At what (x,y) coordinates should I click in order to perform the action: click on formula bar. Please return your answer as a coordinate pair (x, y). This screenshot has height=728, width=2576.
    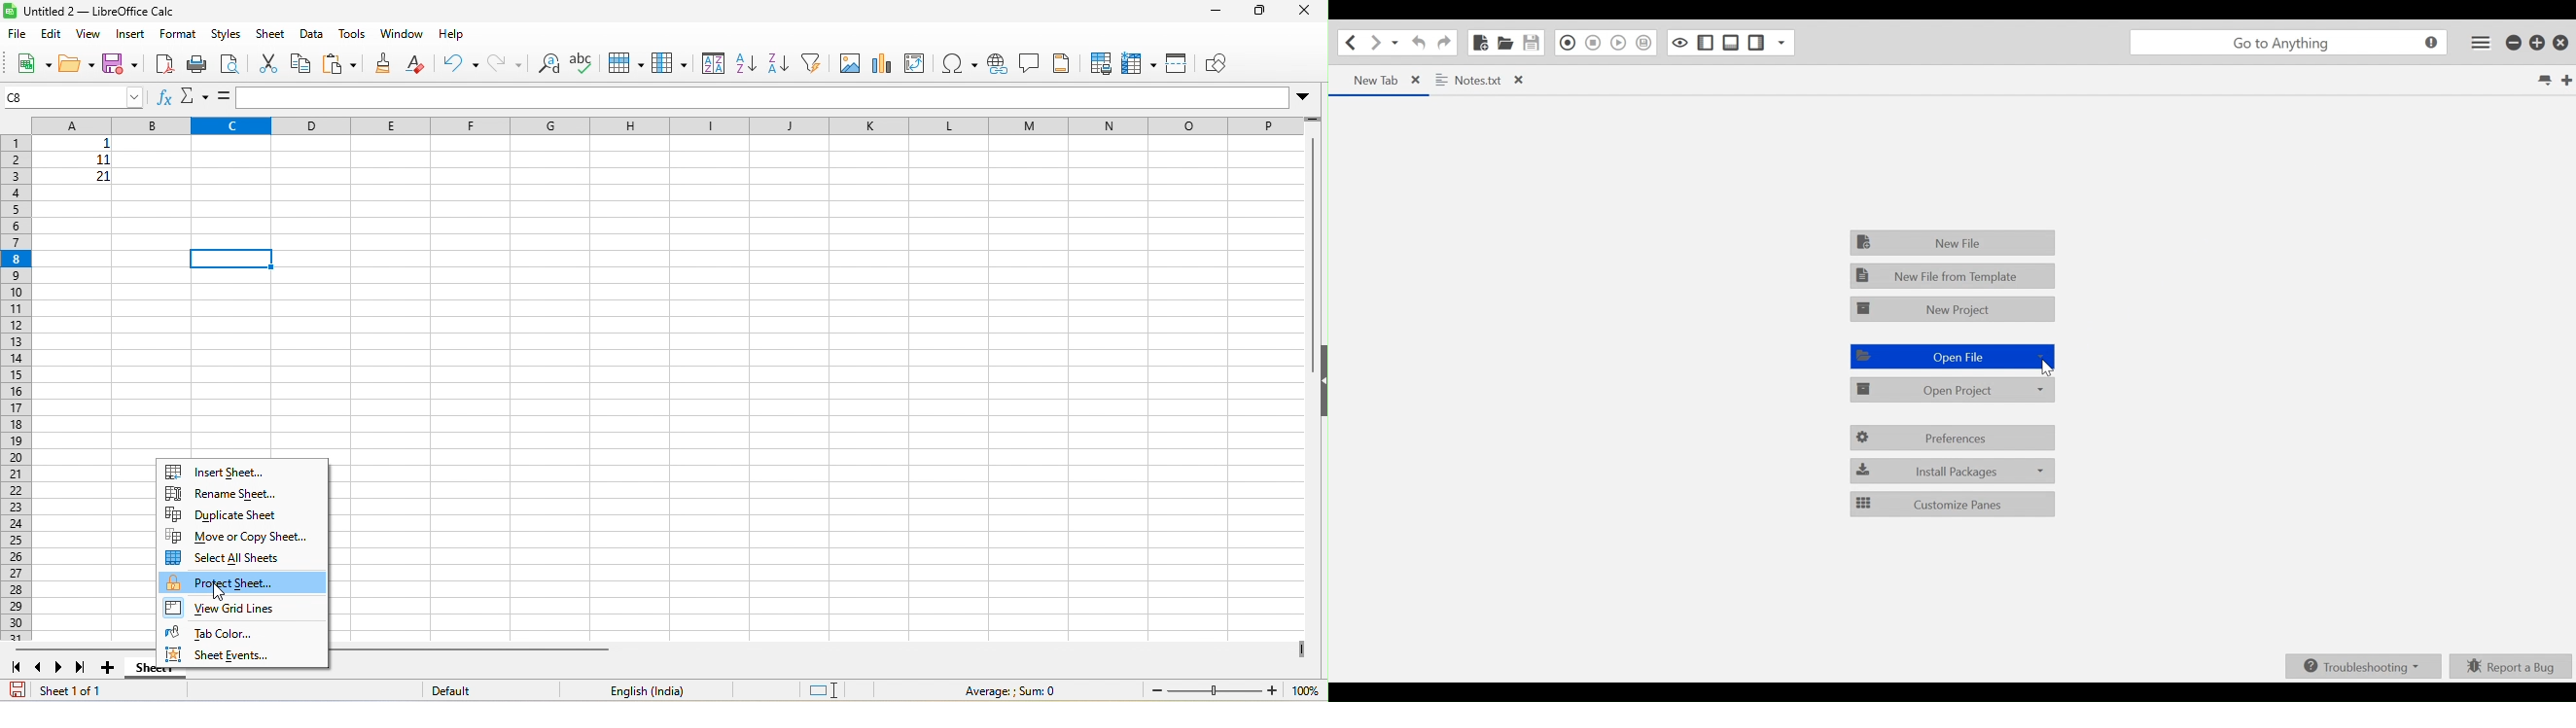
    Looking at the image, I should click on (775, 98).